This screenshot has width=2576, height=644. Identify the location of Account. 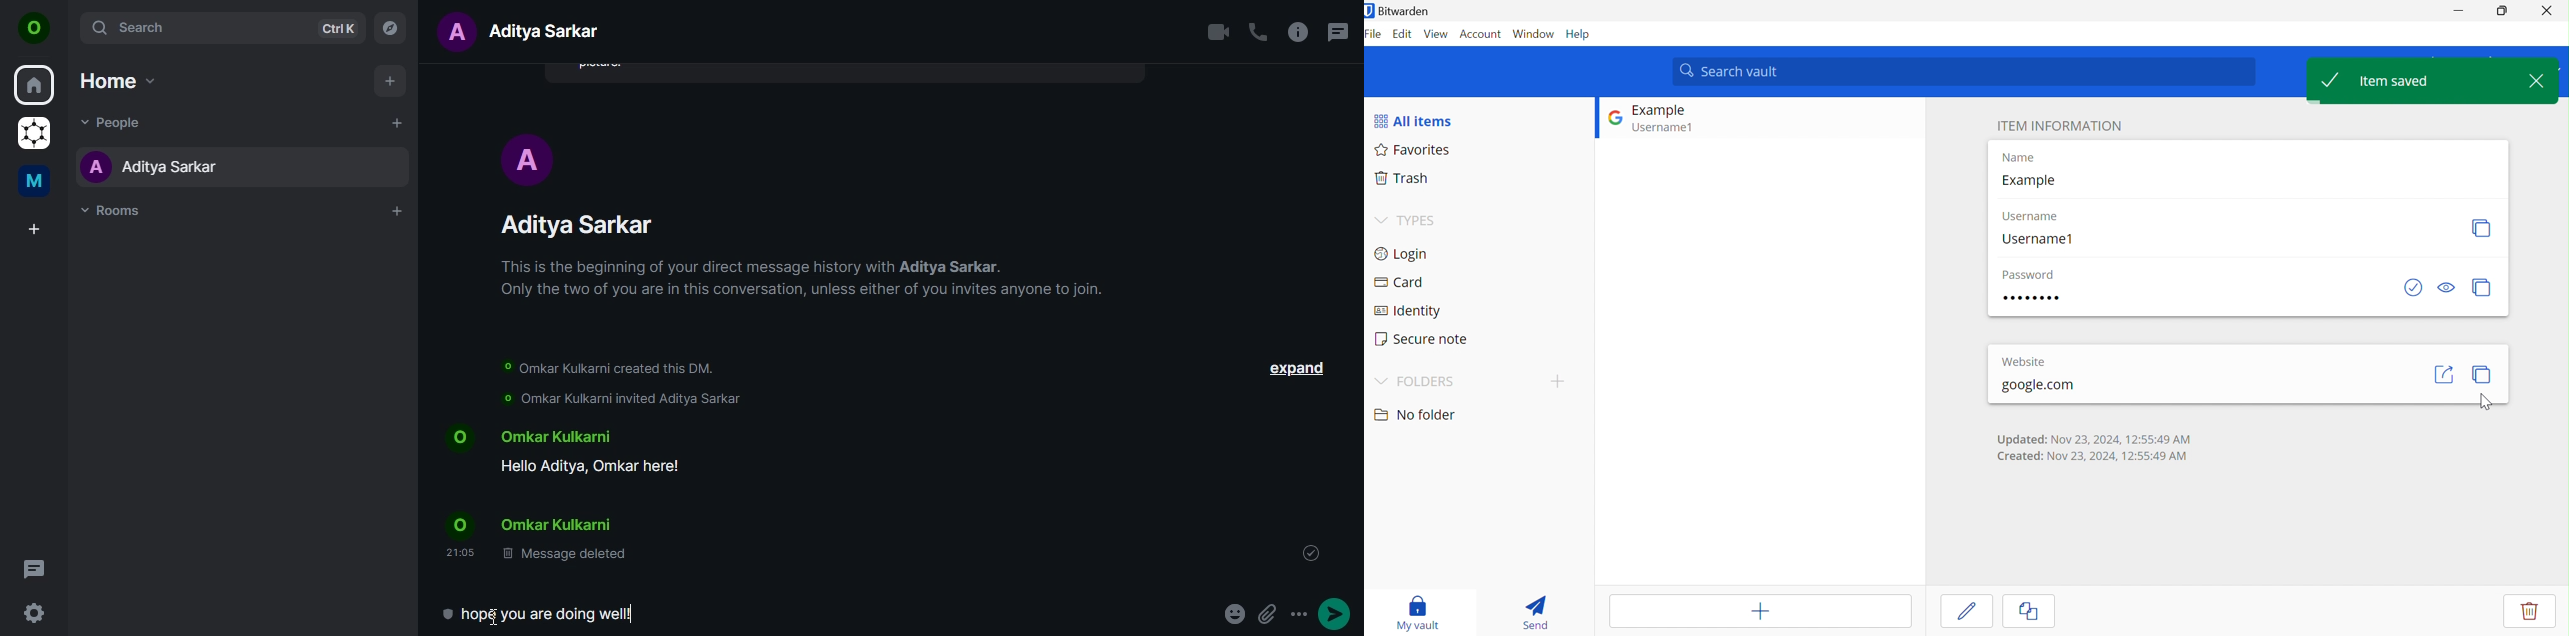
(1480, 33).